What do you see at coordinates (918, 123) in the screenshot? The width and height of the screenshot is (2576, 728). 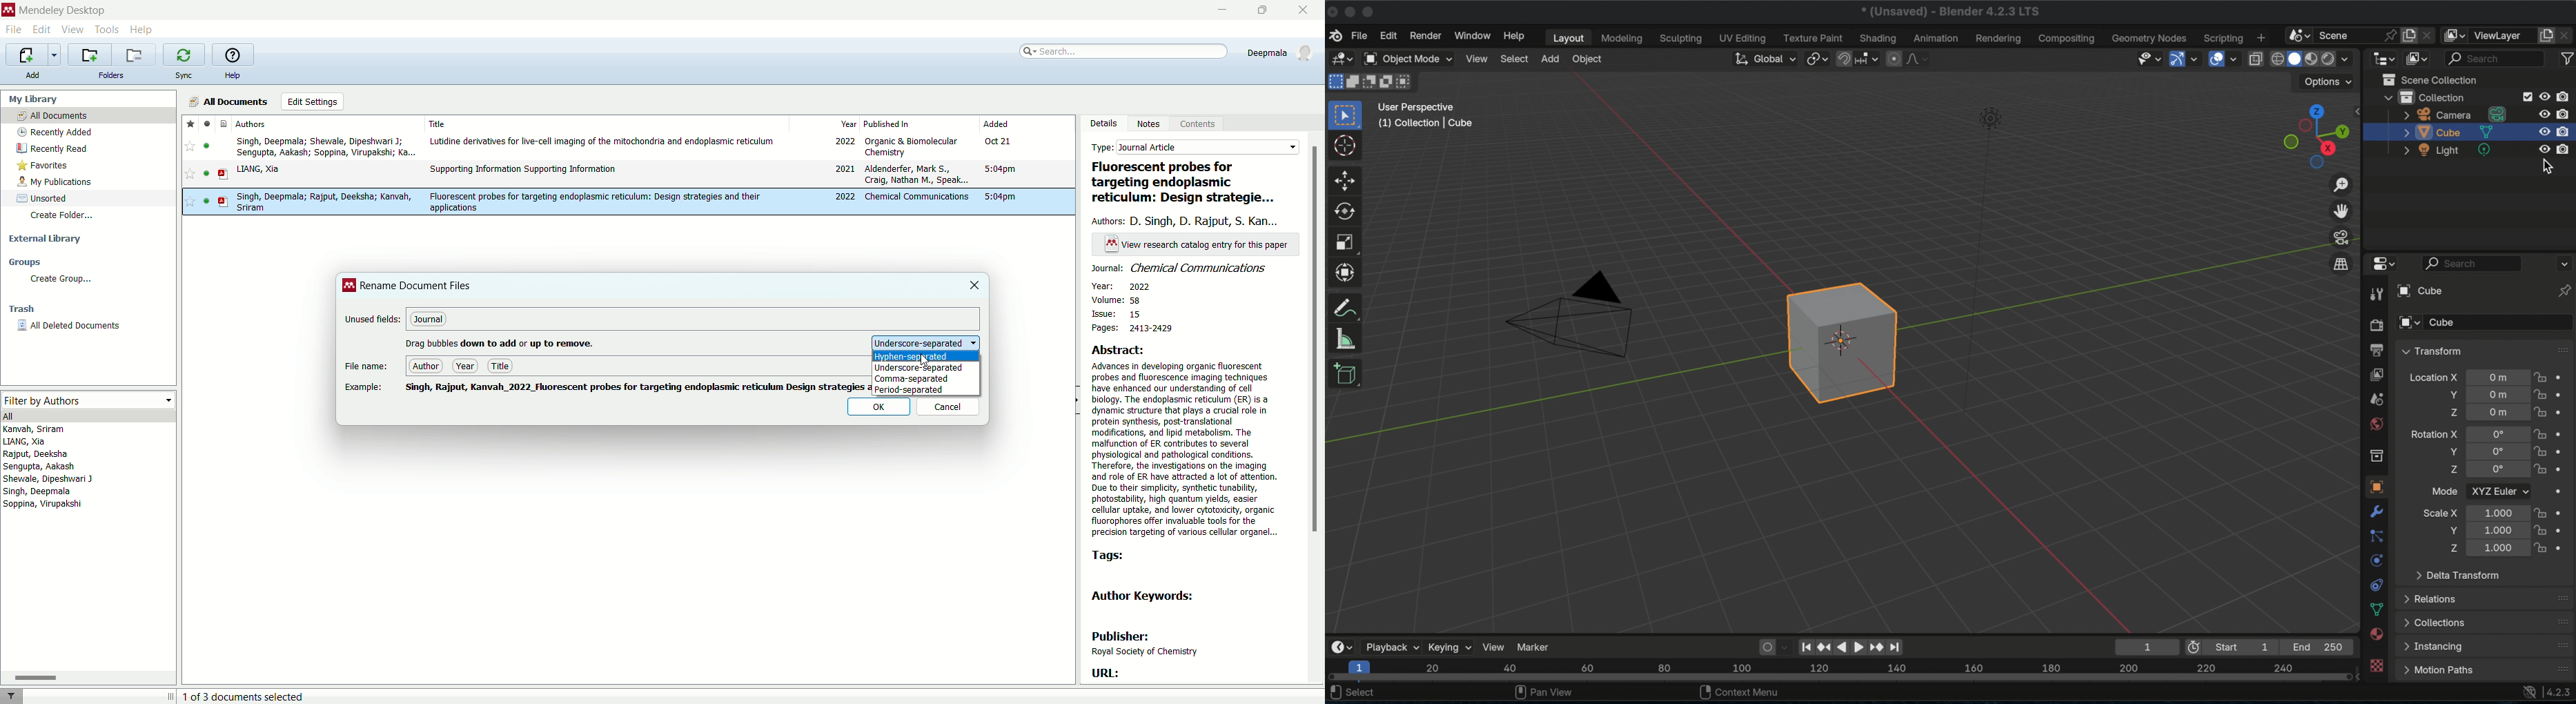 I see `published in` at bounding box center [918, 123].